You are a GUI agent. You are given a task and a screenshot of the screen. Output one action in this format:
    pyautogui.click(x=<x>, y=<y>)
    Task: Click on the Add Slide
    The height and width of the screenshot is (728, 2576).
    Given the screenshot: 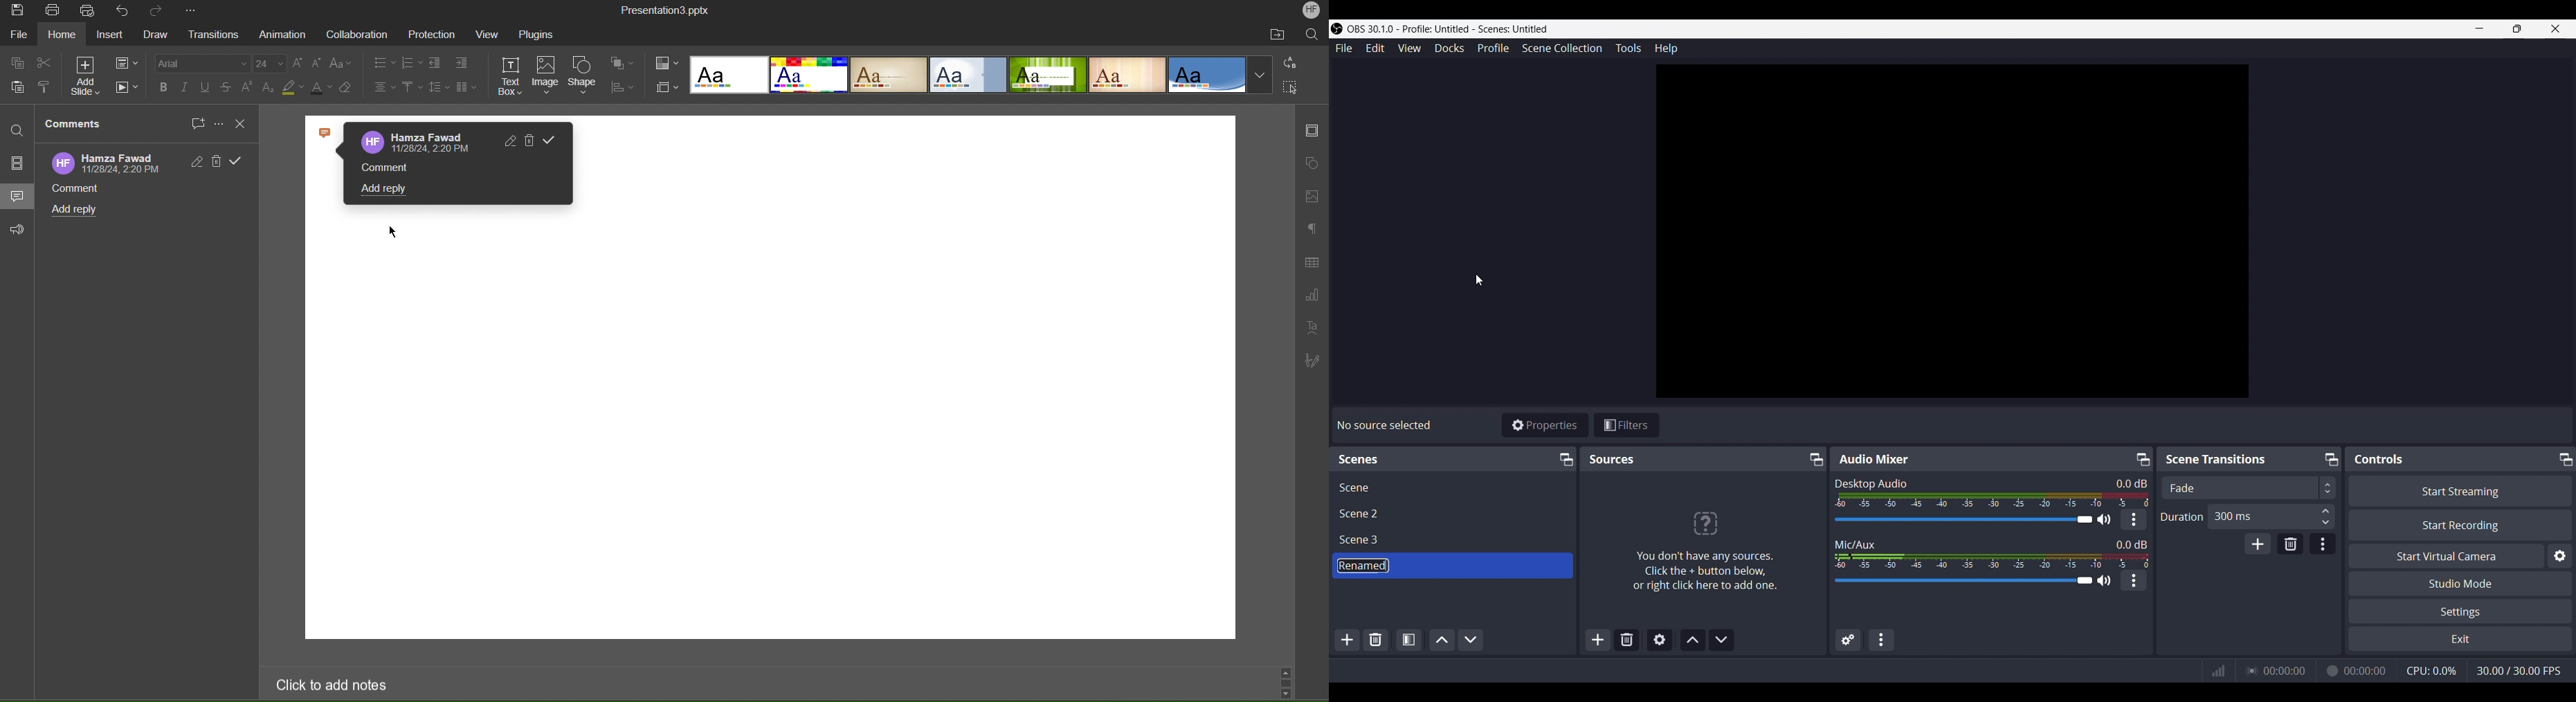 What is the action you would take?
    pyautogui.click(x=88, y=77)
    